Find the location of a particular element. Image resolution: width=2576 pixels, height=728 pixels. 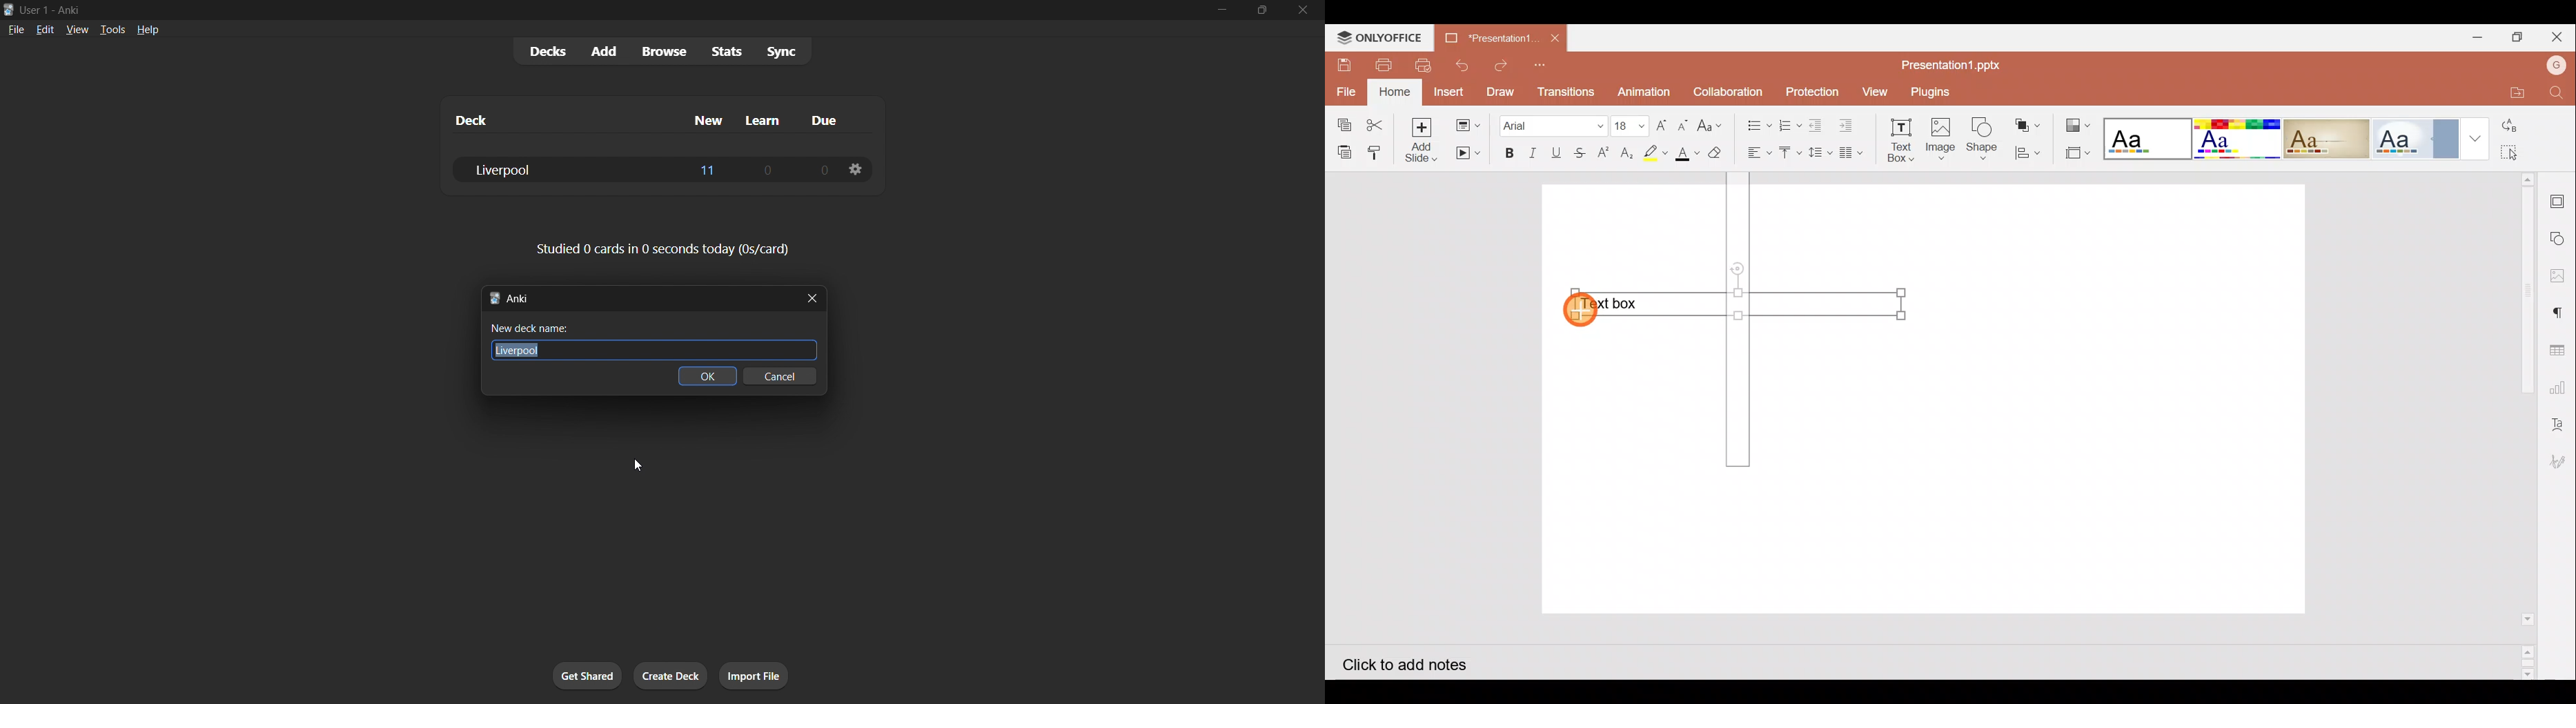

More is located at coordinates (2476, 138).